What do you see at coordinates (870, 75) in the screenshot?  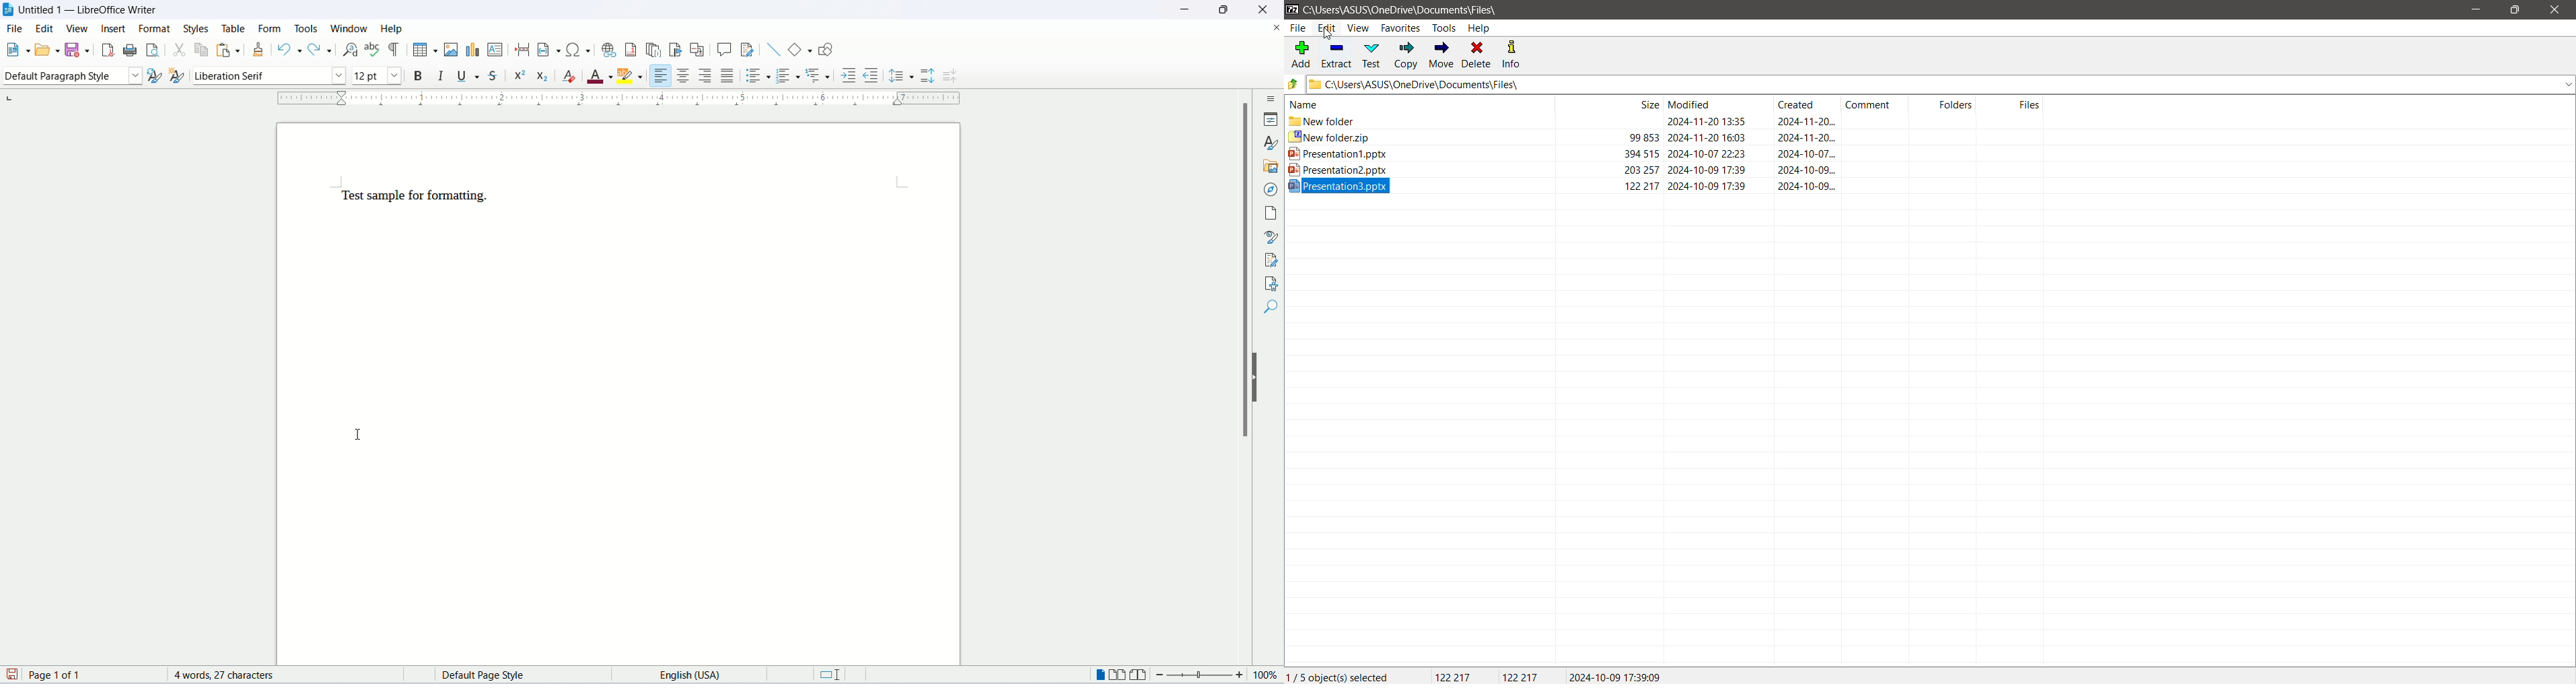 I see `decrease indent` at bounding box center [870, 75].